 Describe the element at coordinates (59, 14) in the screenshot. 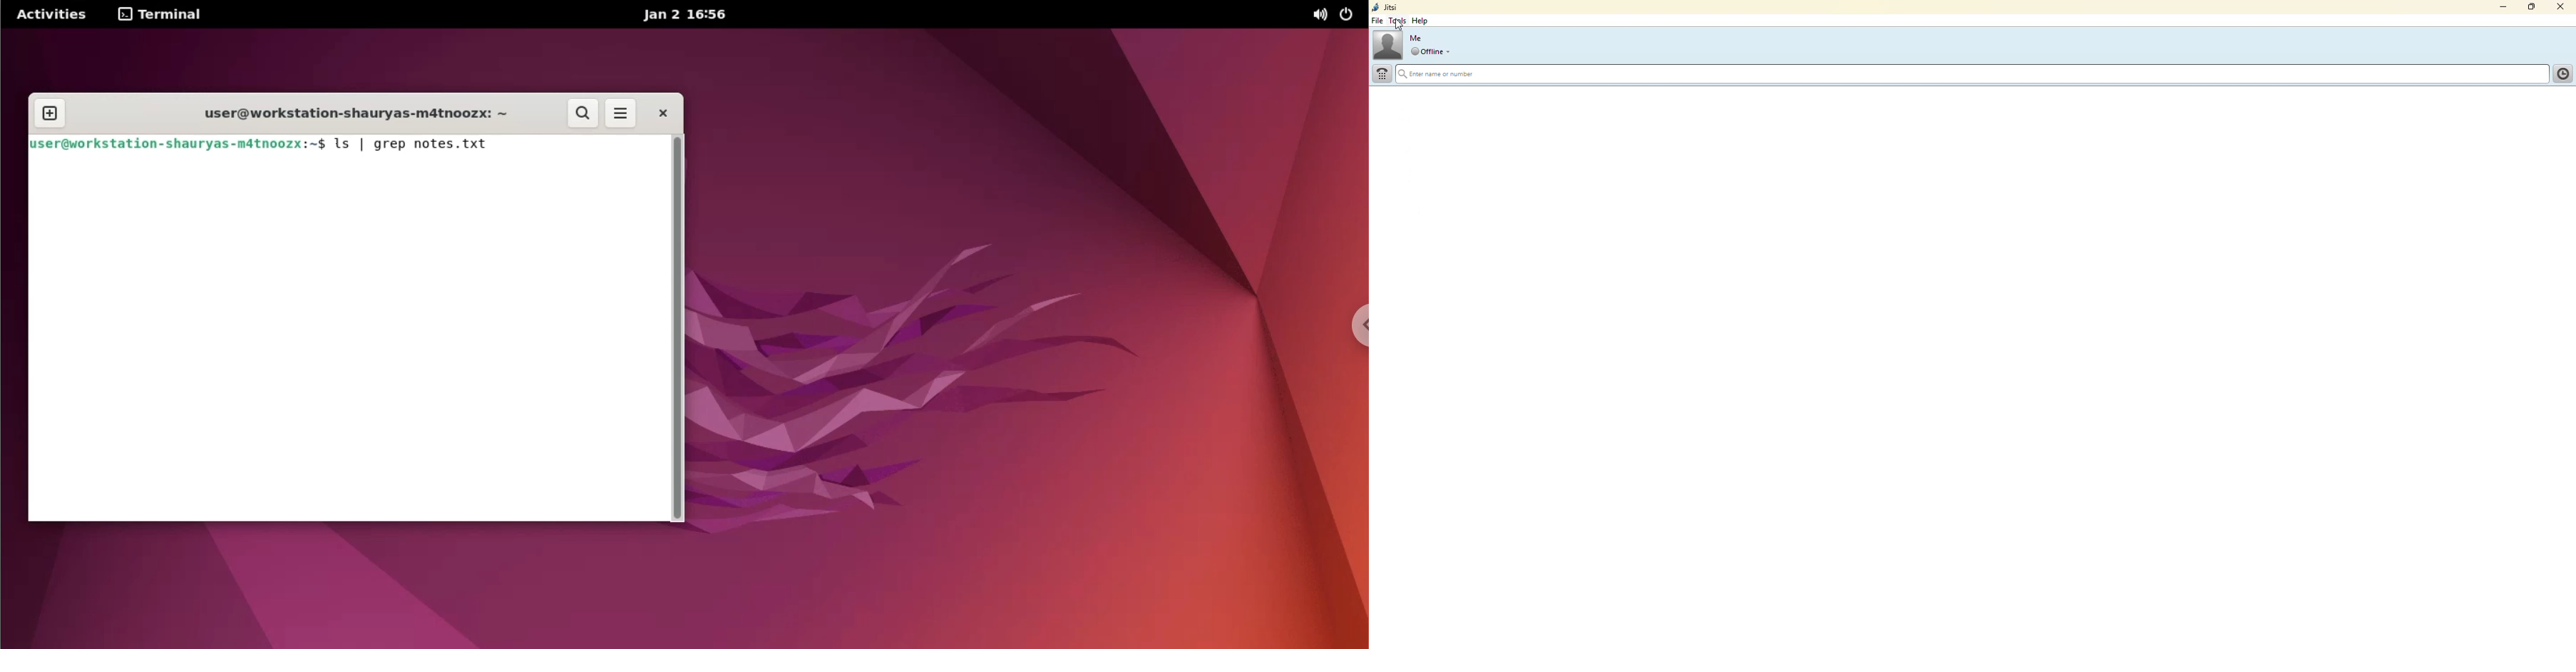

I see `Activities` at that location.